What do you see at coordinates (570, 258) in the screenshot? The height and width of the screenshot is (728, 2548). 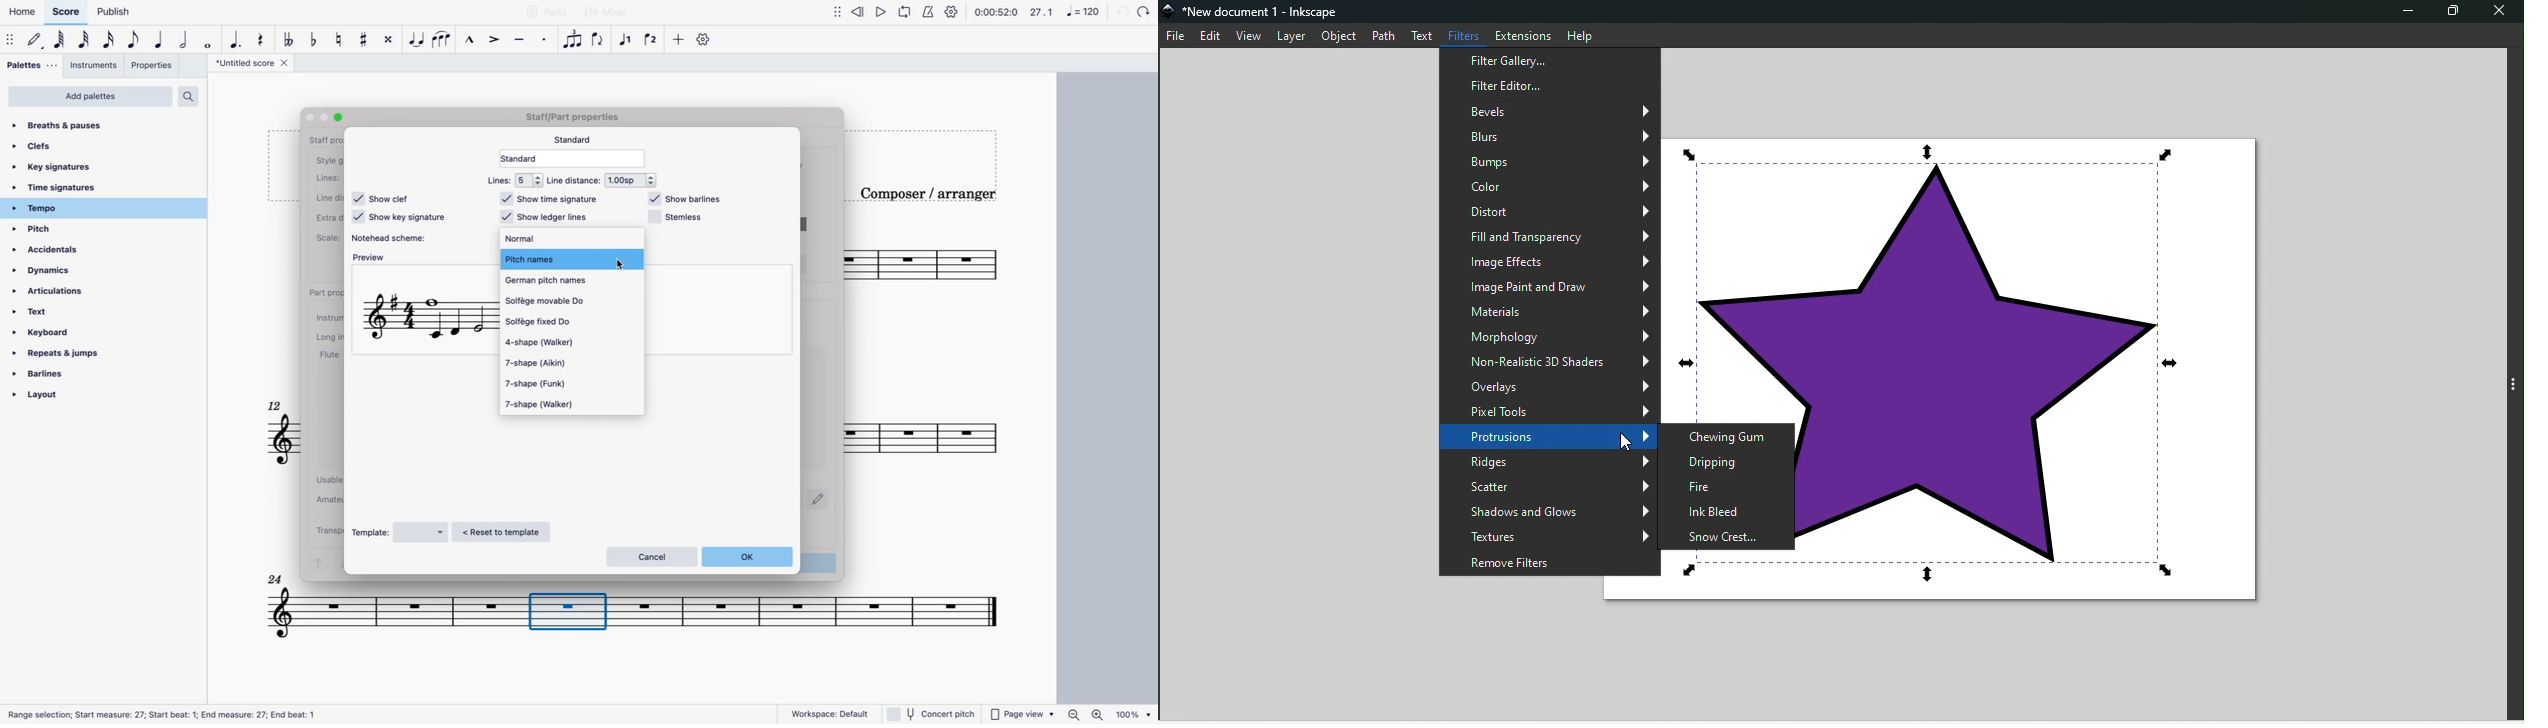 I see `pitch names` at bounding box center [570, 258].